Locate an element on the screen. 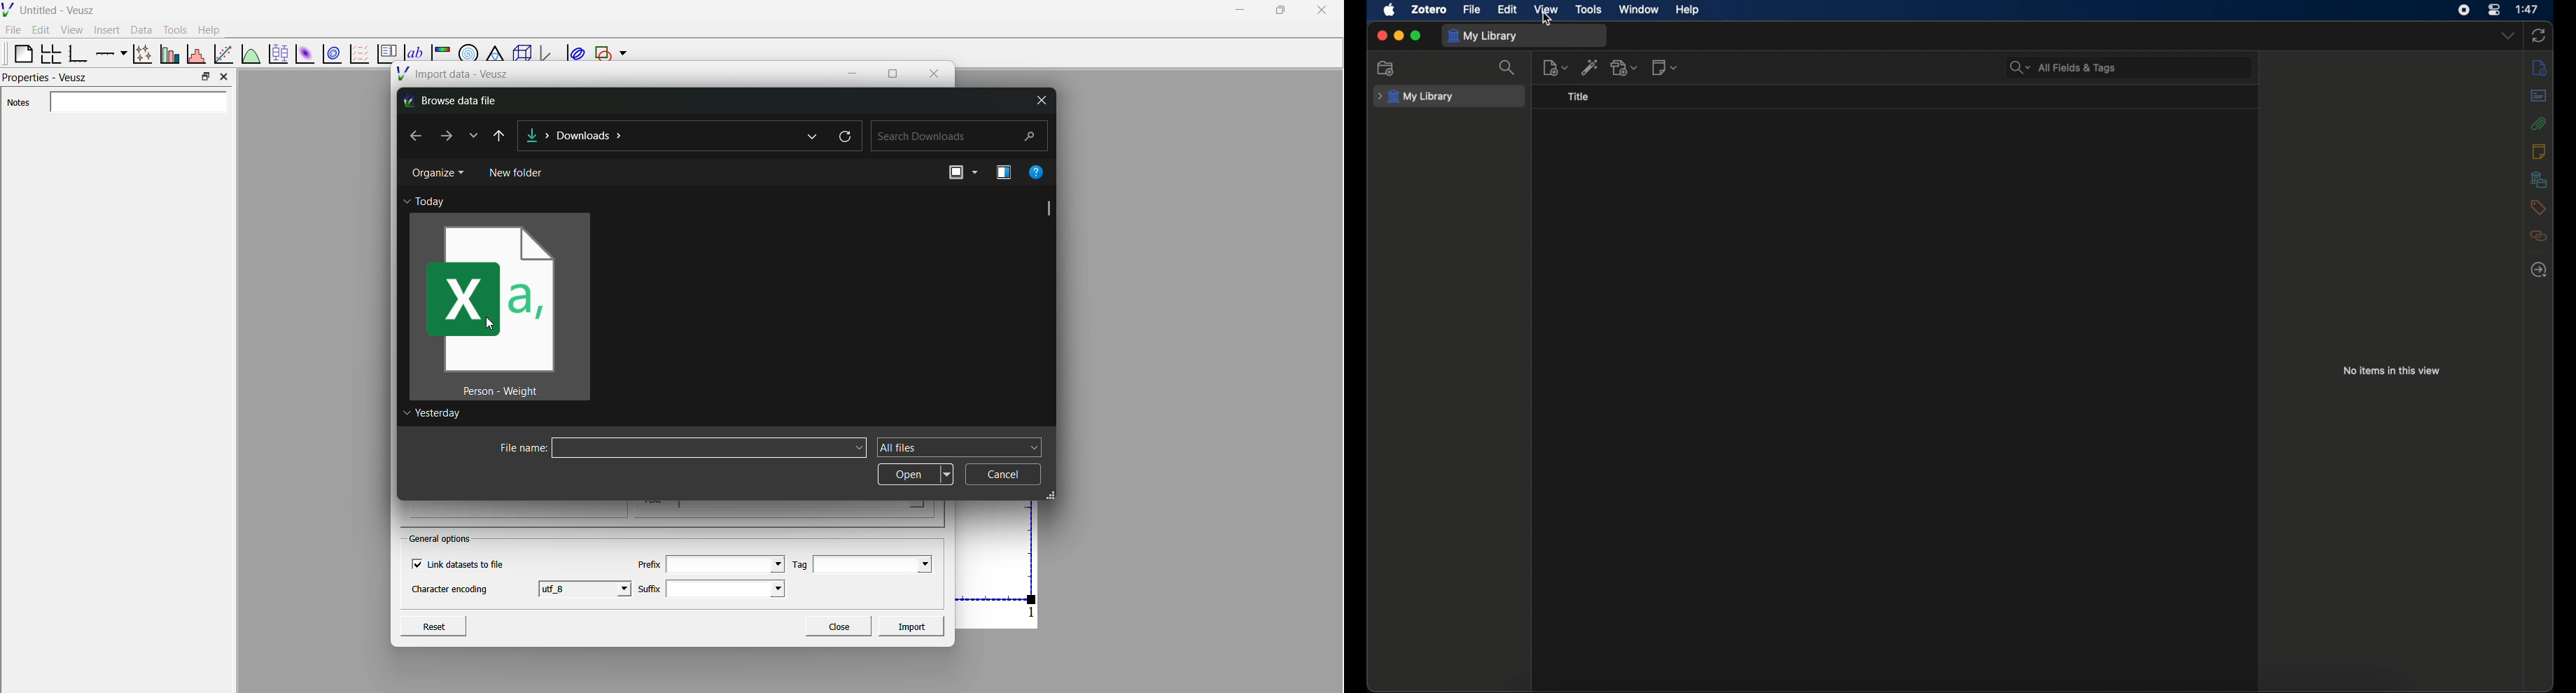 Image resolution: width=2576 pixels, height=700 pixels. add attachments is located at coordinates (1625, 68).